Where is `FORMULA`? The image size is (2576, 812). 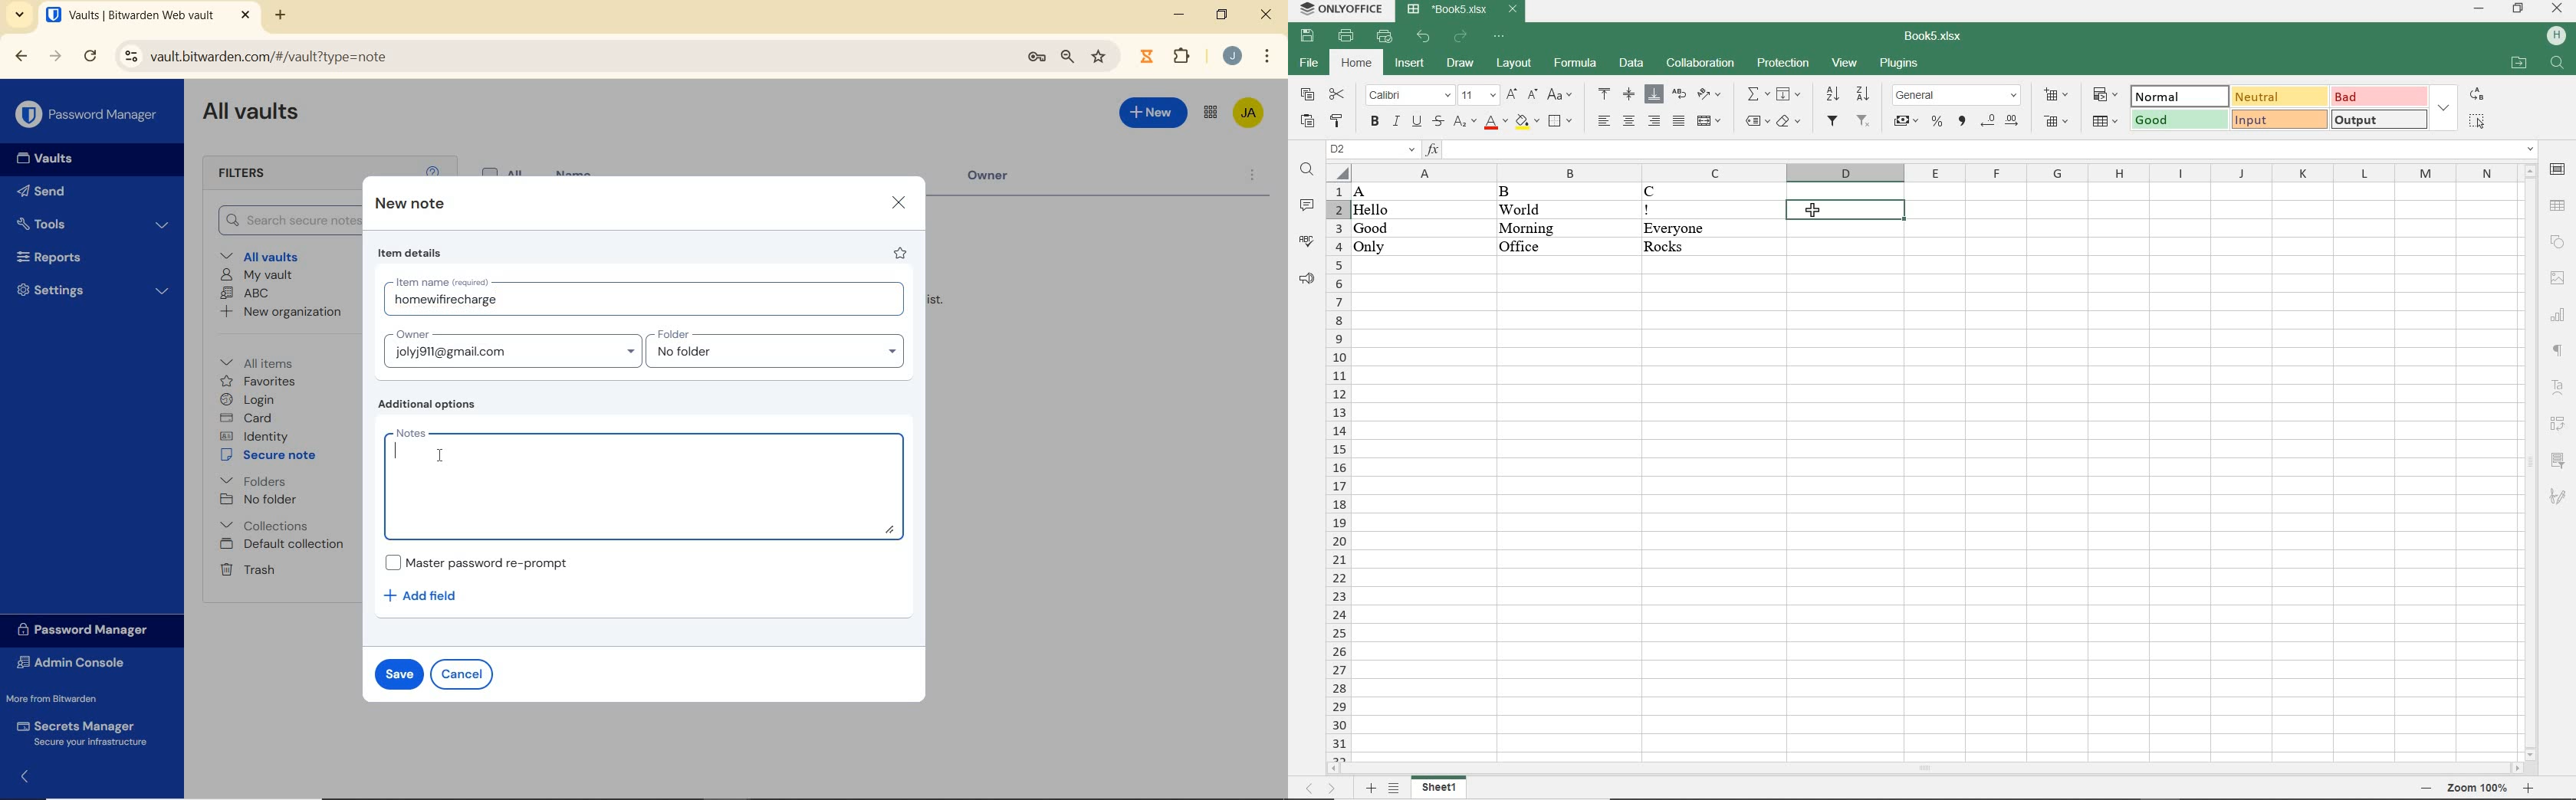
FORMULA is located at coordinates (1573, 64).